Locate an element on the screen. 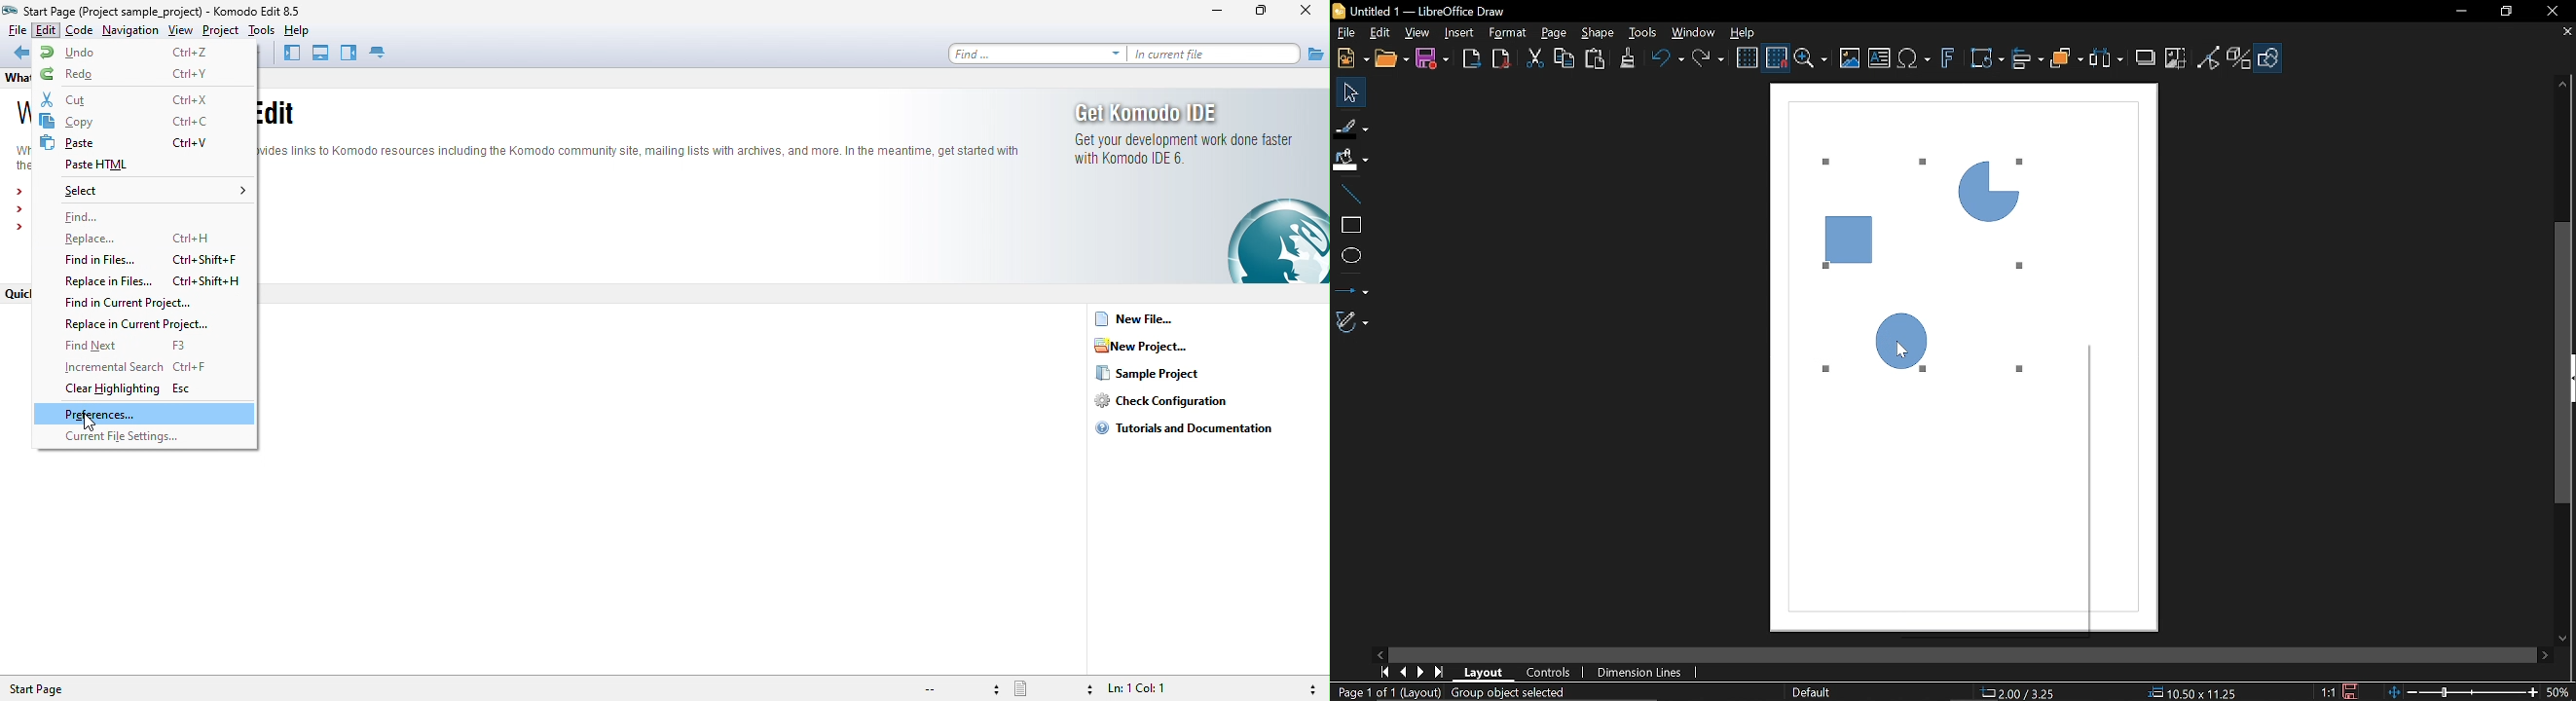 The height and width of the screenshot is (728, 2576). Last page is located at coordinates (1442, 672).